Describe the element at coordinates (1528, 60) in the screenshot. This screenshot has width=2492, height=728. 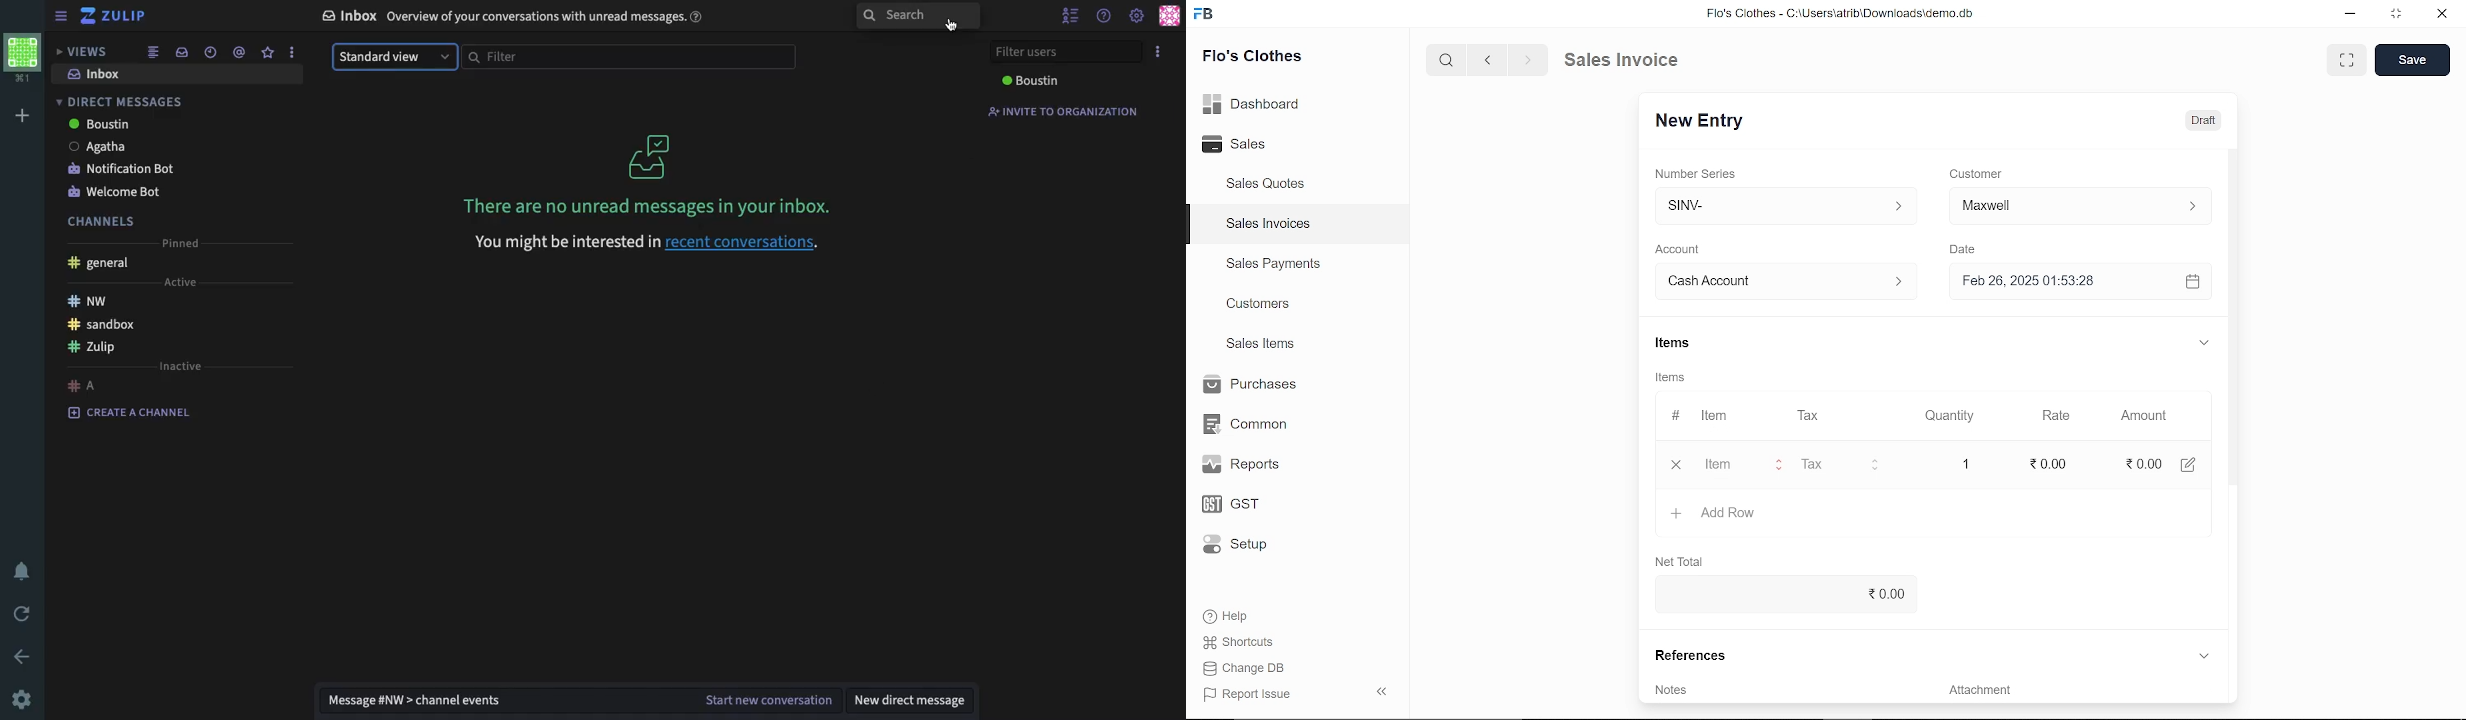
I see `next` at that location.